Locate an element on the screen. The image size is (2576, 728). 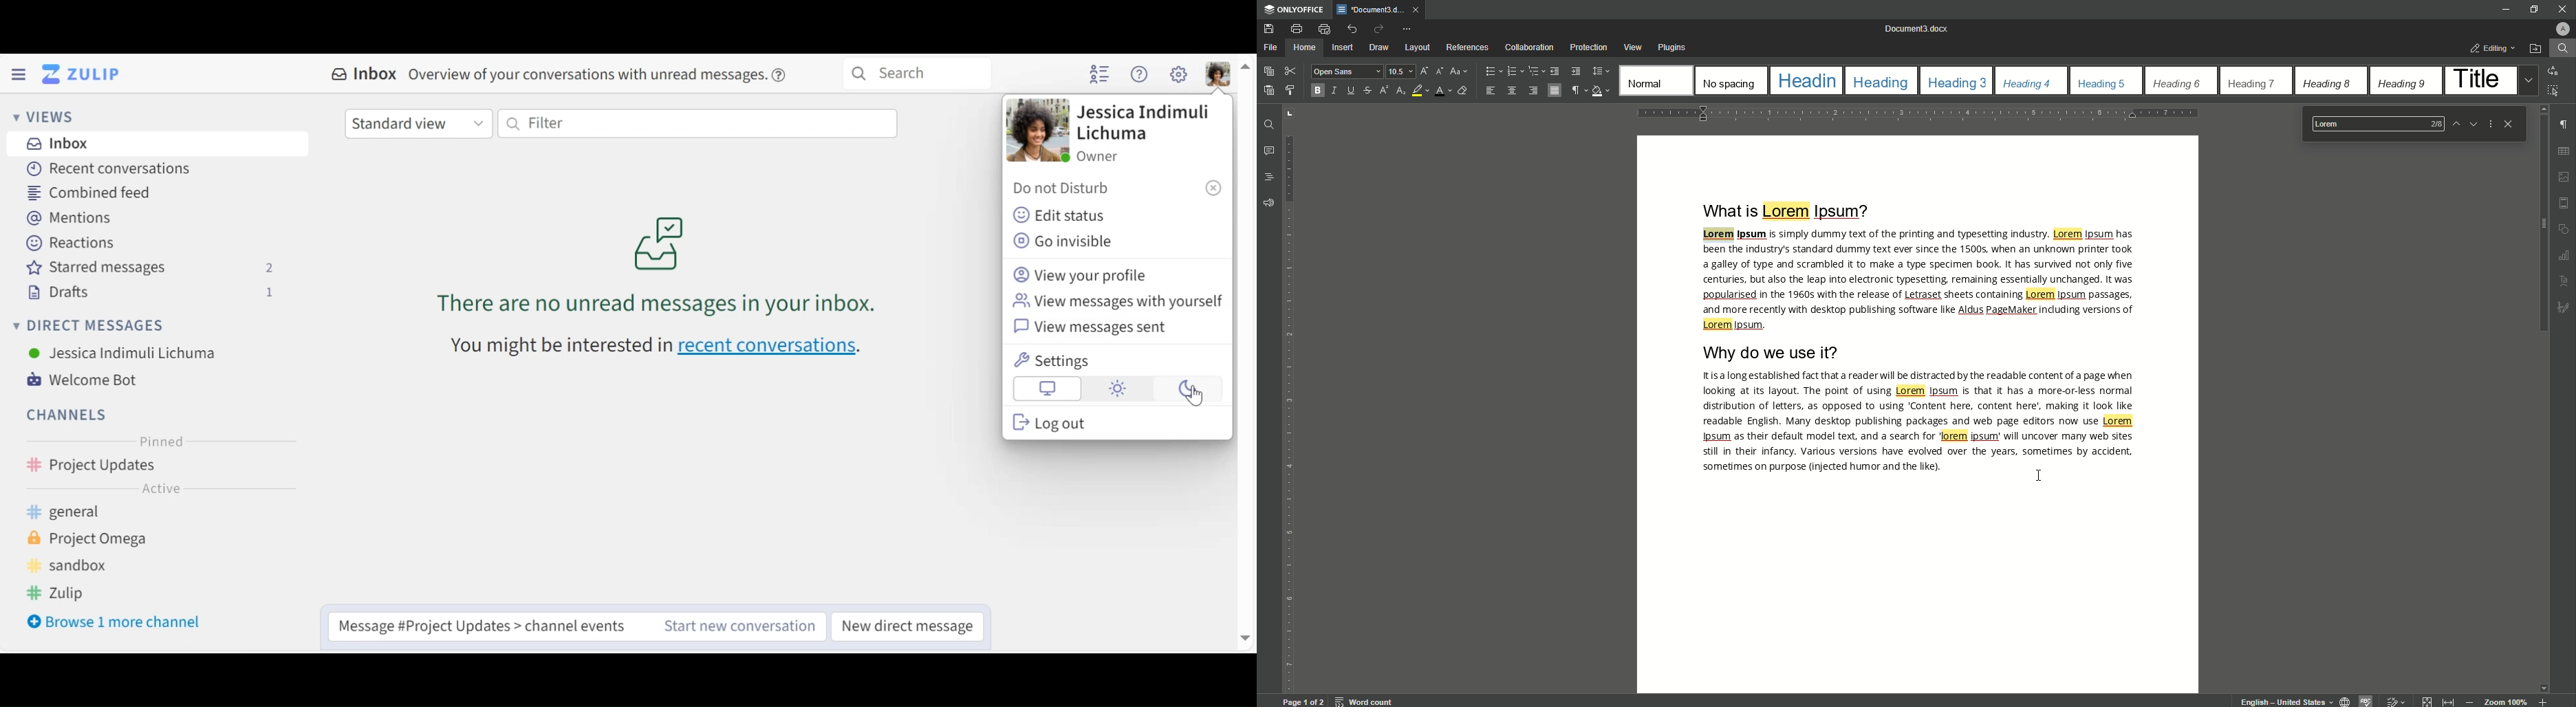
Save is located at coordinates (1270, 28).